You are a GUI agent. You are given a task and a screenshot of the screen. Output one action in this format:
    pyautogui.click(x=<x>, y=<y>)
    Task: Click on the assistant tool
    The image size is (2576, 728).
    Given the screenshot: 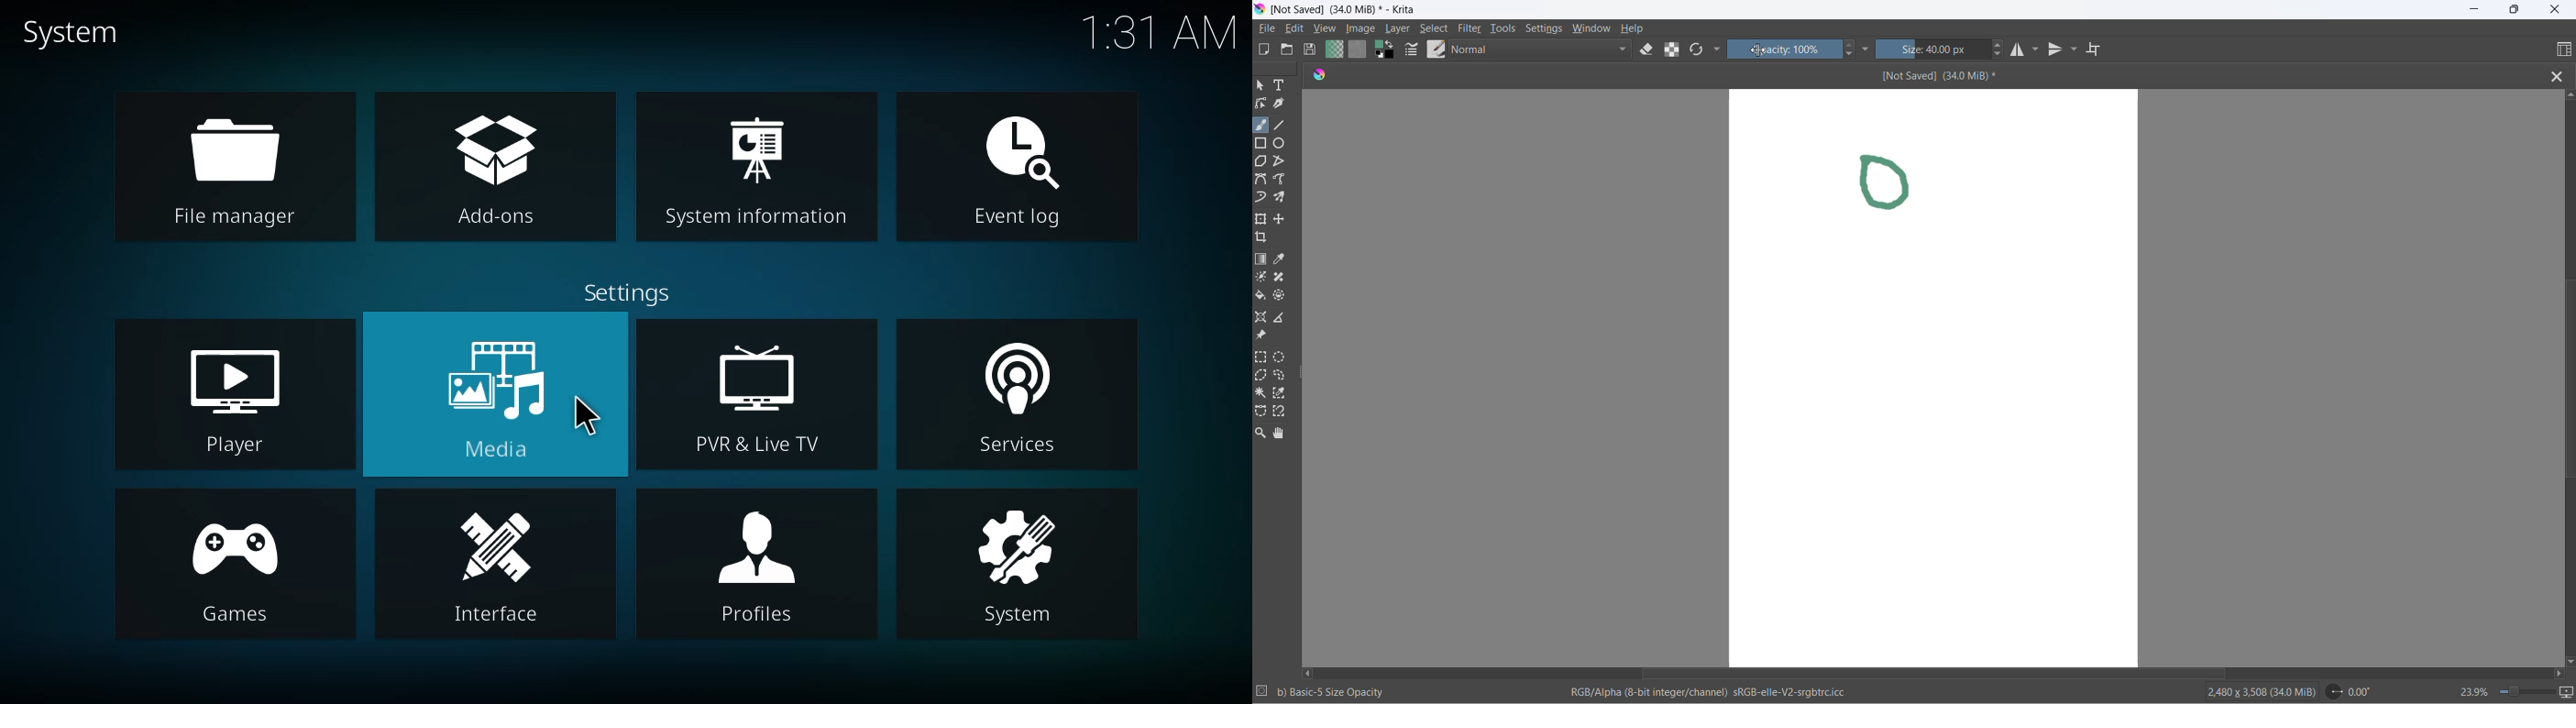 What is the action you would take?
    pyautogui.click(x=1263, y=317)
    